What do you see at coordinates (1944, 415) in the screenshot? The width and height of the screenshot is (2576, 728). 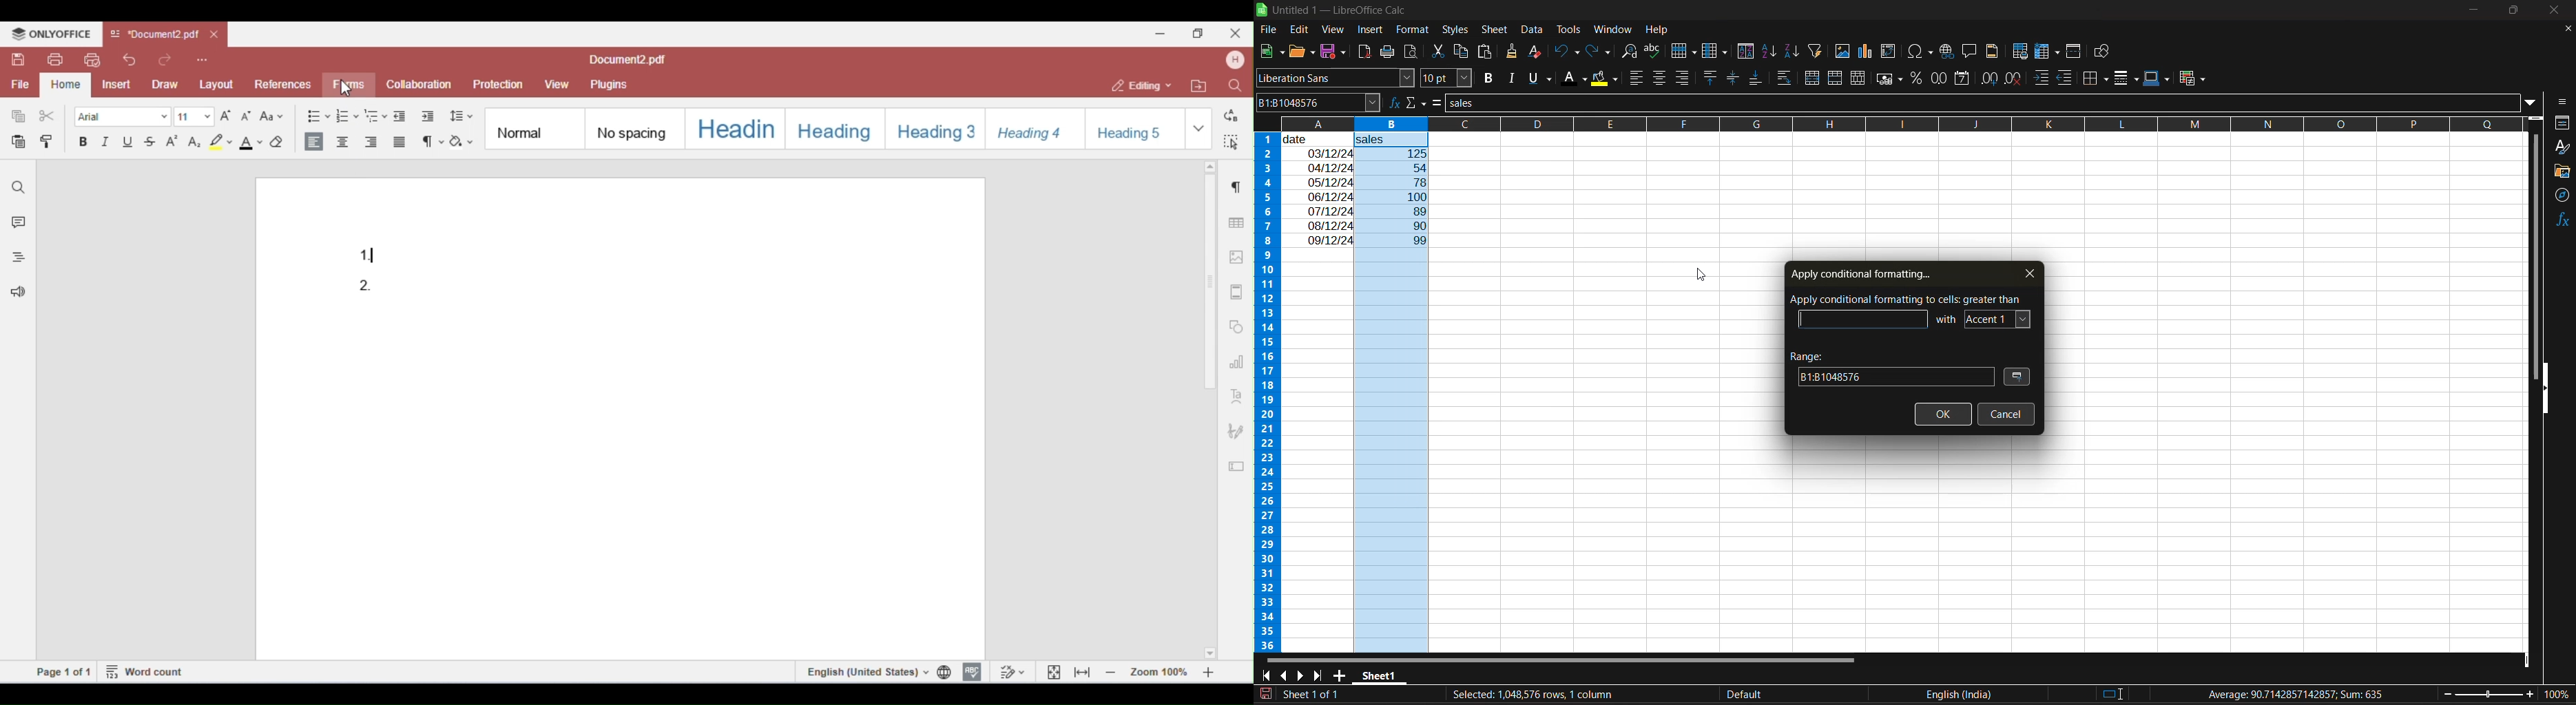 I see `ok` at bounding box center [1944, 415].